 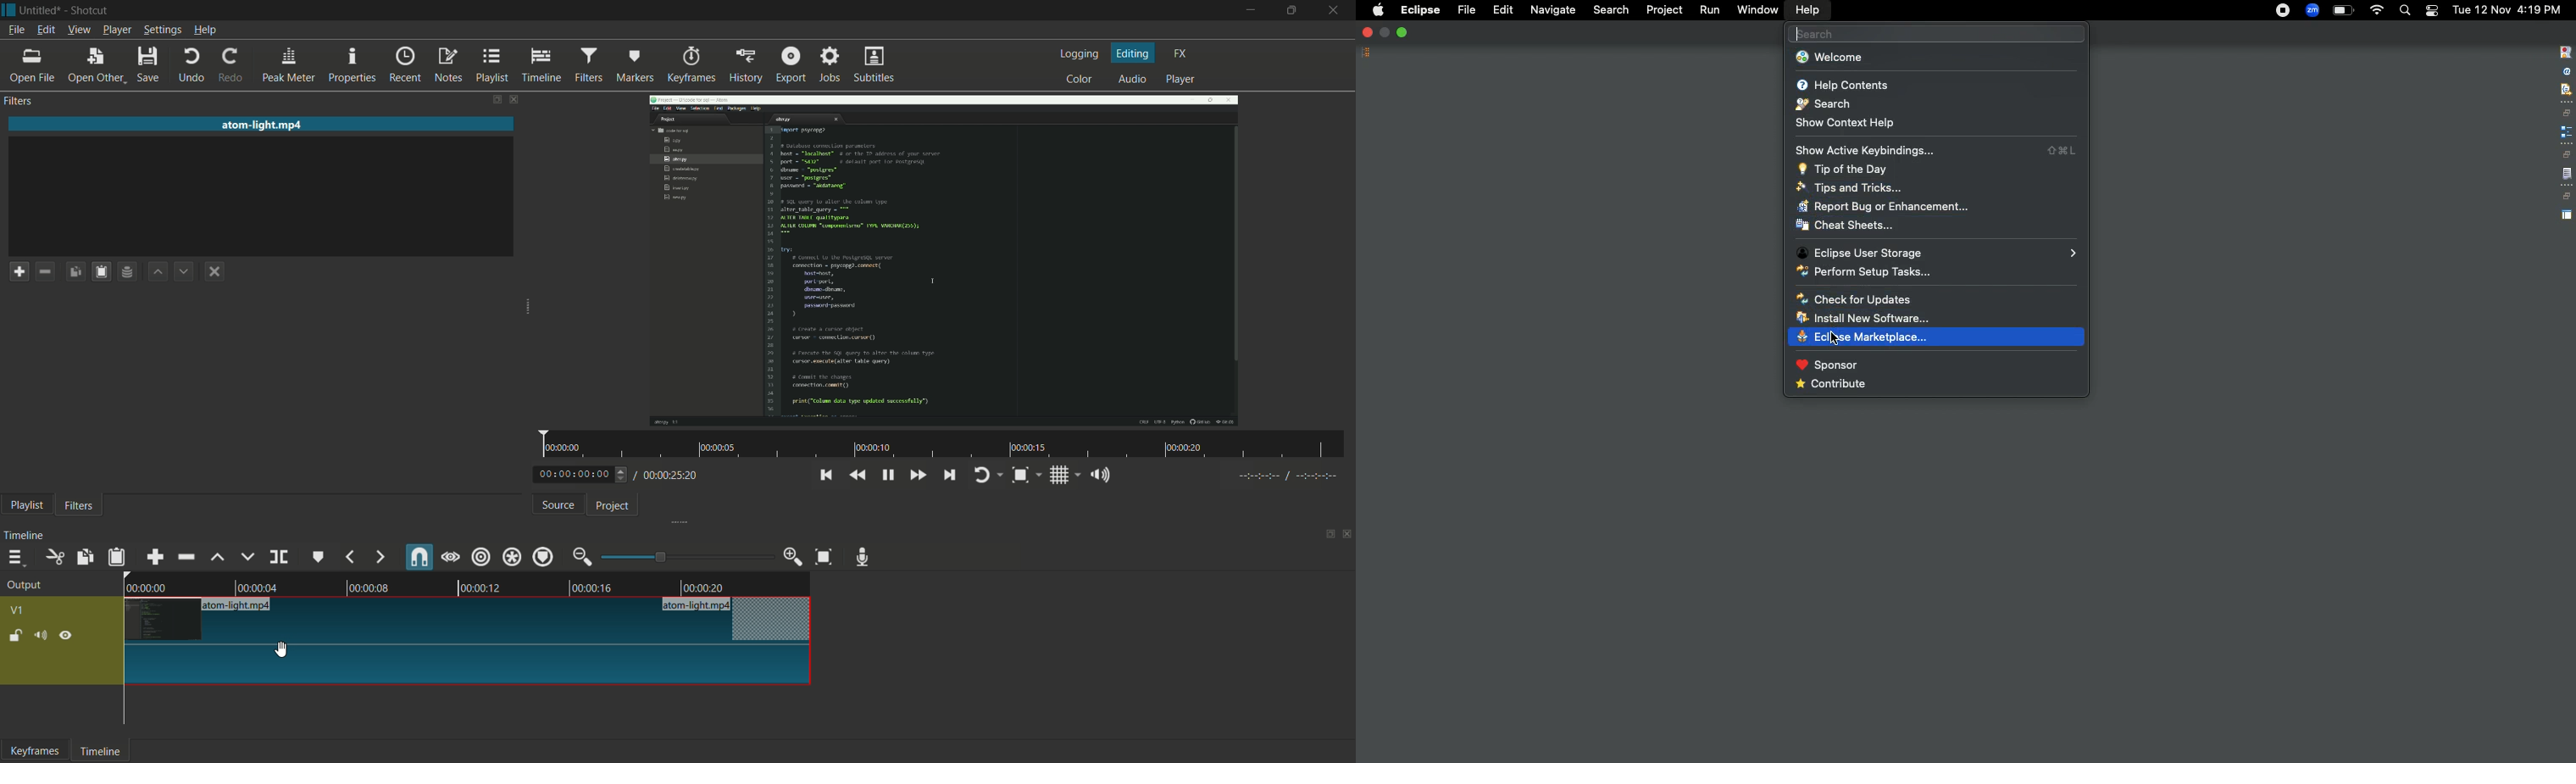 What do you see at coordinates (78, 29) in the screenshot?
I see `view menu` at bounding box center [78, 29].